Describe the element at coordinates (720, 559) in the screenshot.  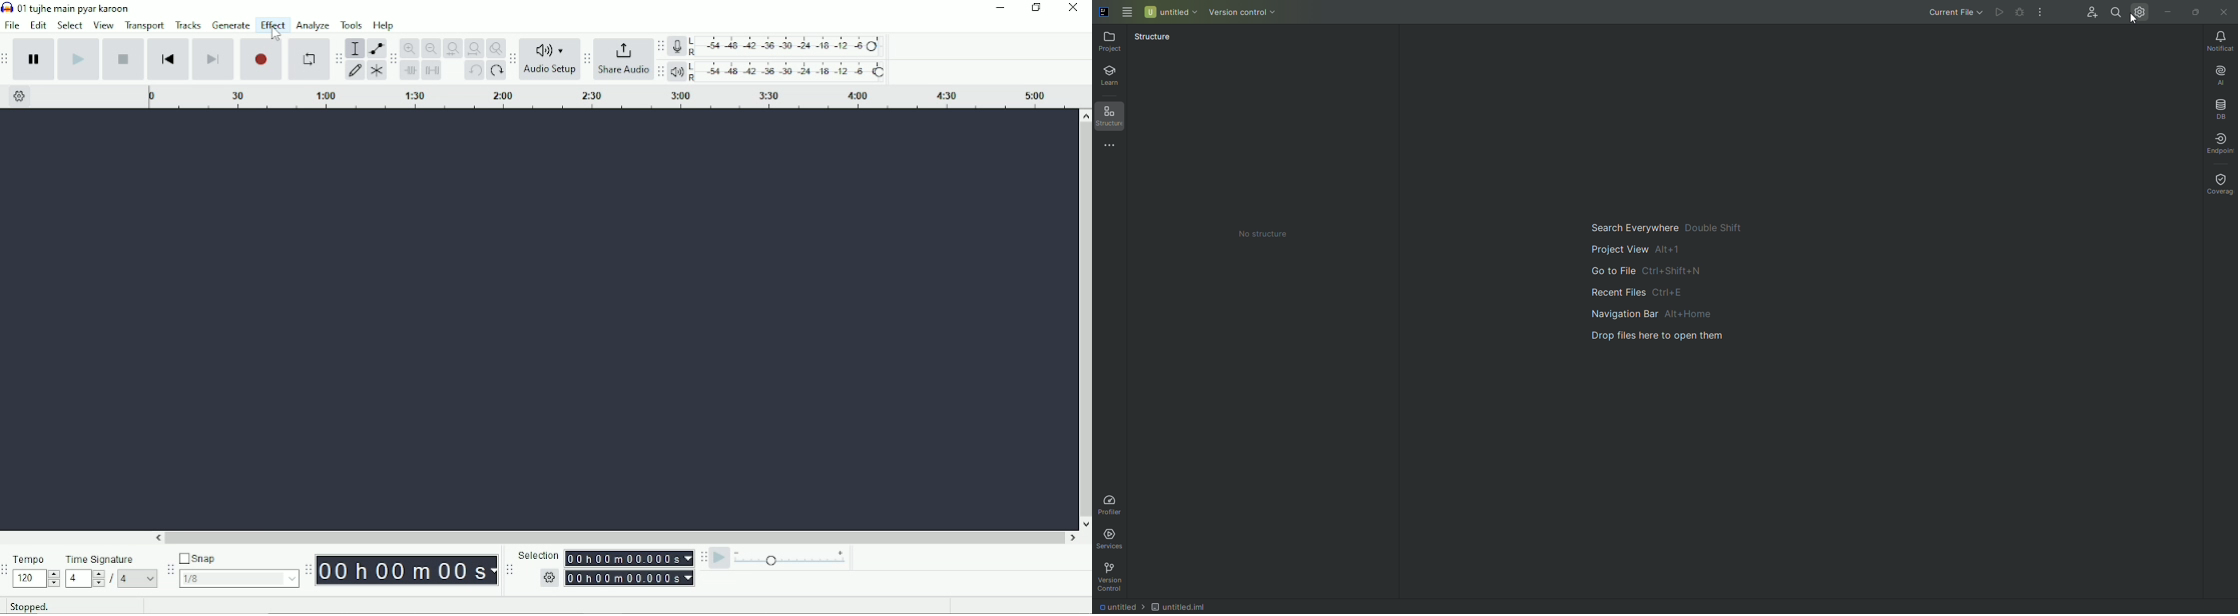
I see `Play-at-speed` at that location.